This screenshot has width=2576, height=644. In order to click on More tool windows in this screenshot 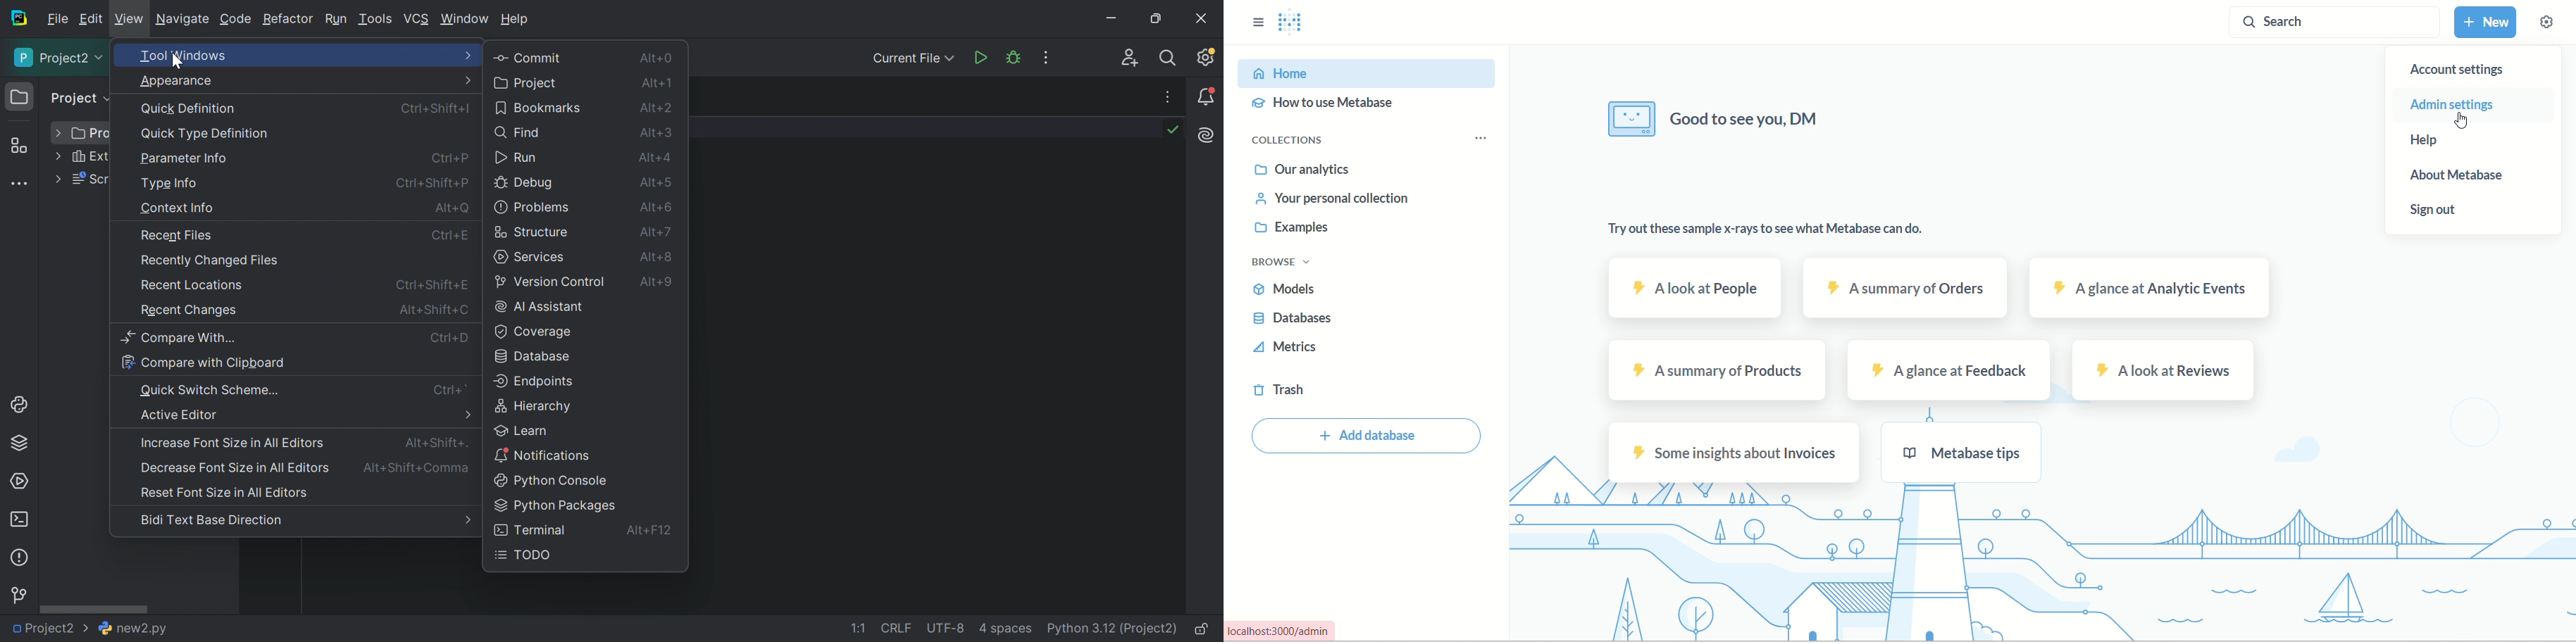, I will do `click(19, 183)`.